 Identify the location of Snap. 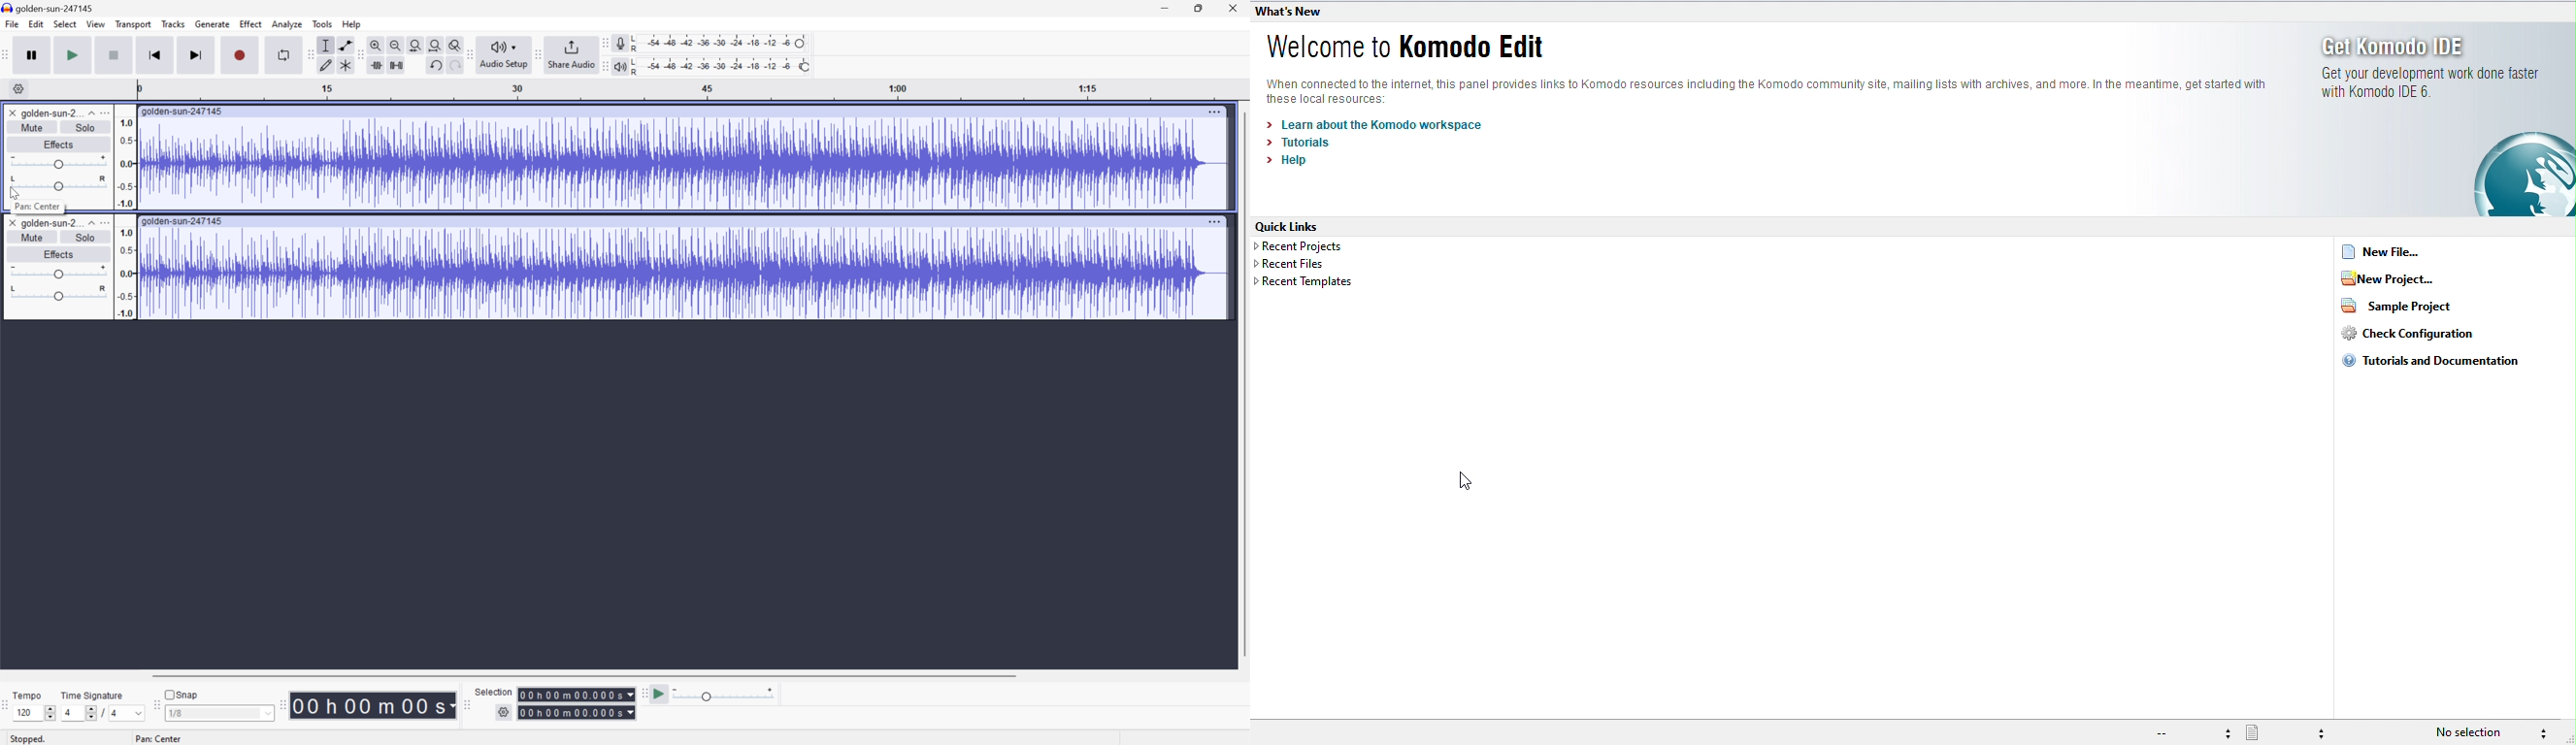
(182, 694).